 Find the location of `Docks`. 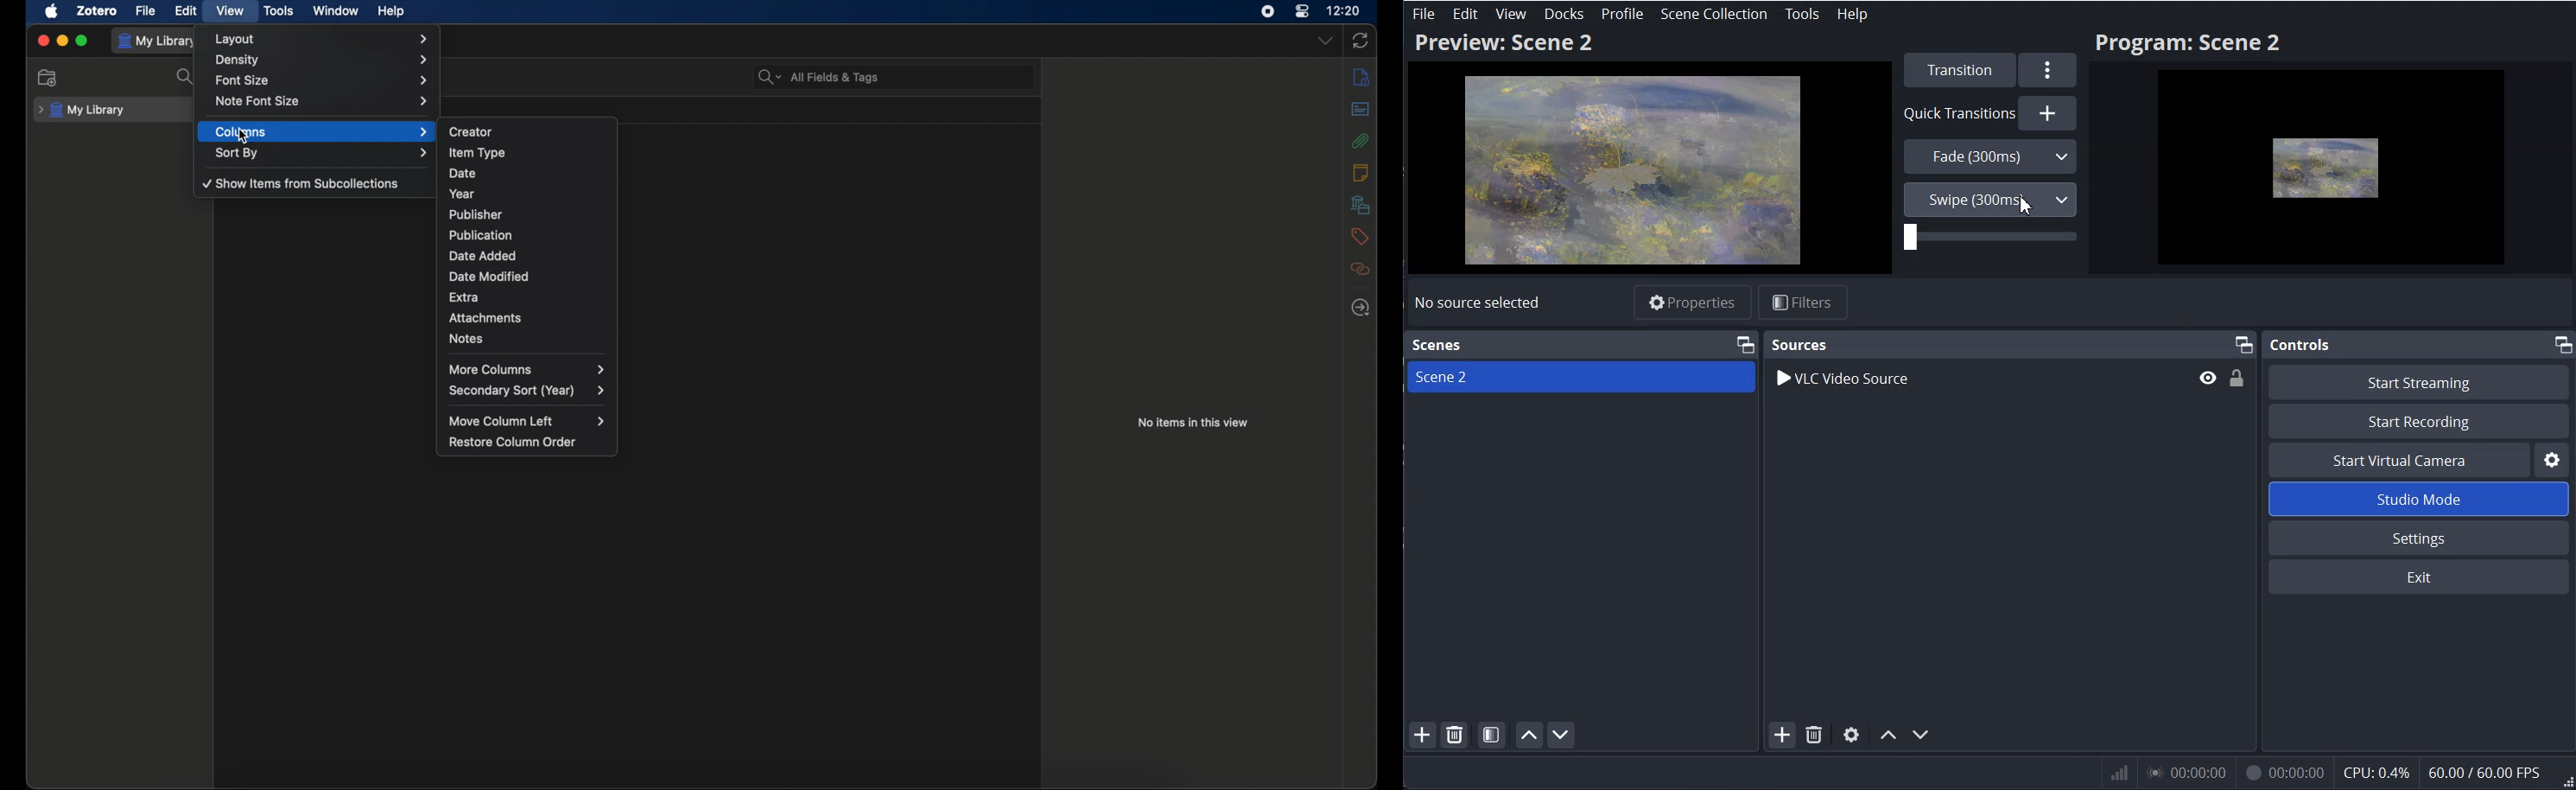

Docks is located at coordinates (1563, 14).